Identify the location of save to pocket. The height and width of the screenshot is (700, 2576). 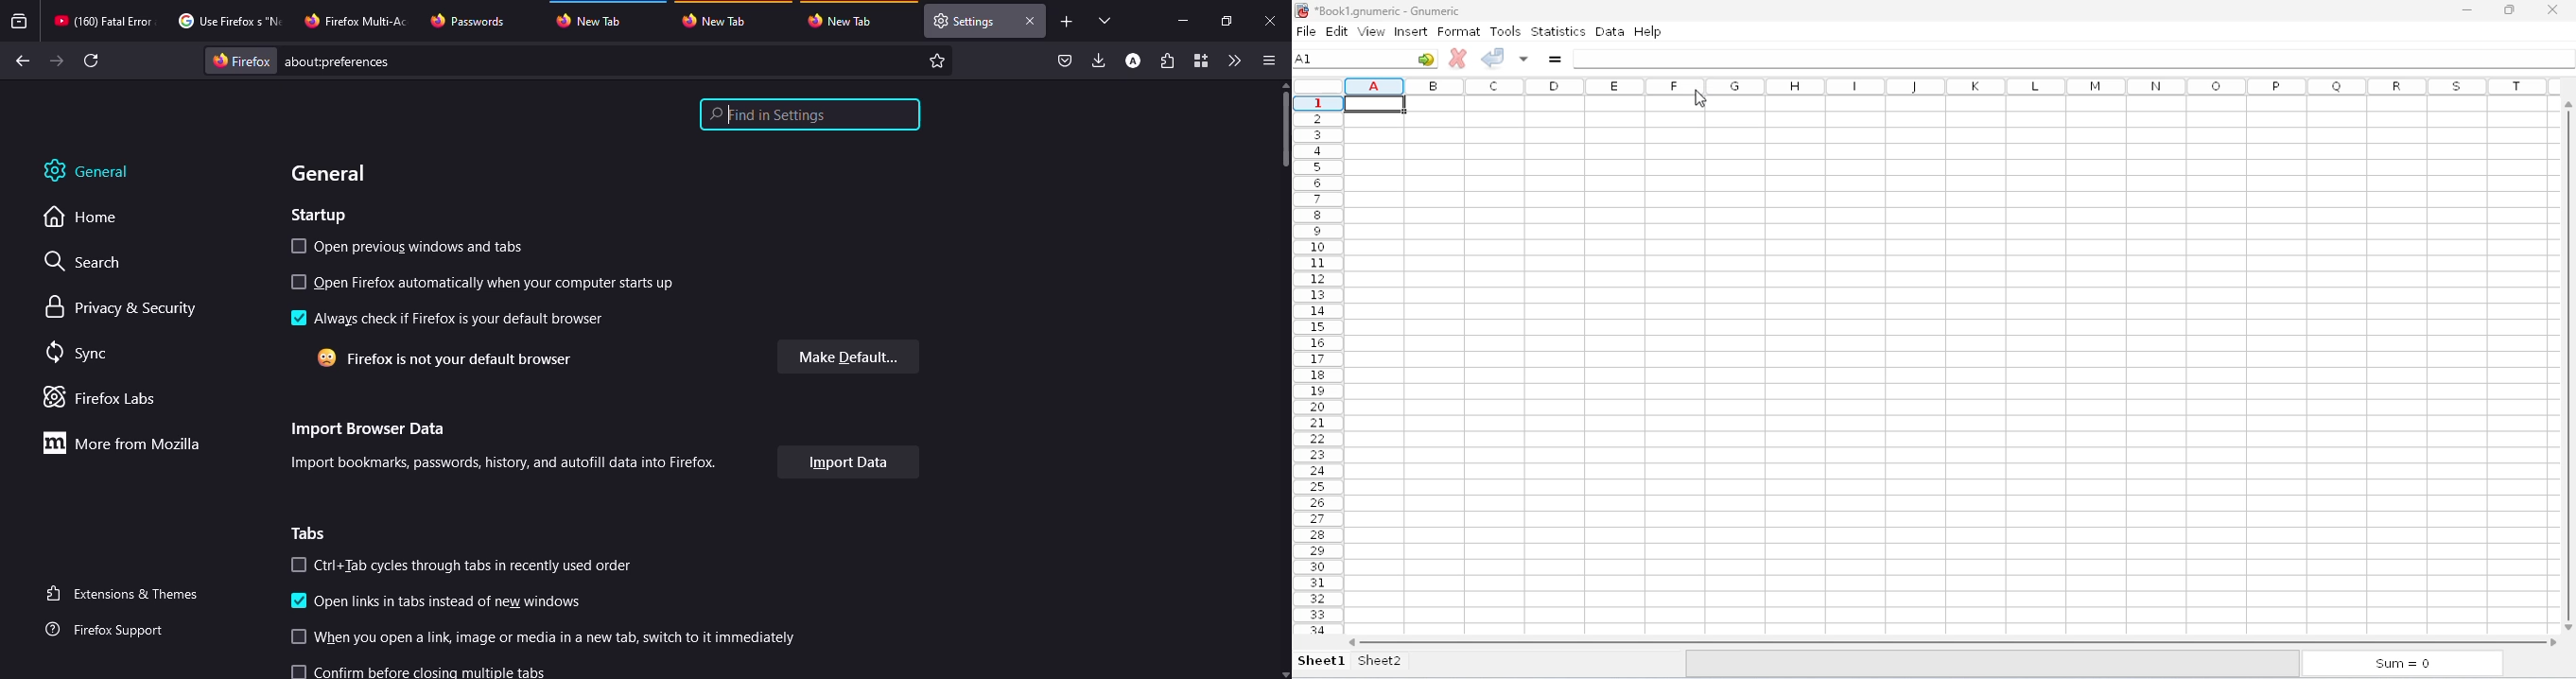
(1065, 61).